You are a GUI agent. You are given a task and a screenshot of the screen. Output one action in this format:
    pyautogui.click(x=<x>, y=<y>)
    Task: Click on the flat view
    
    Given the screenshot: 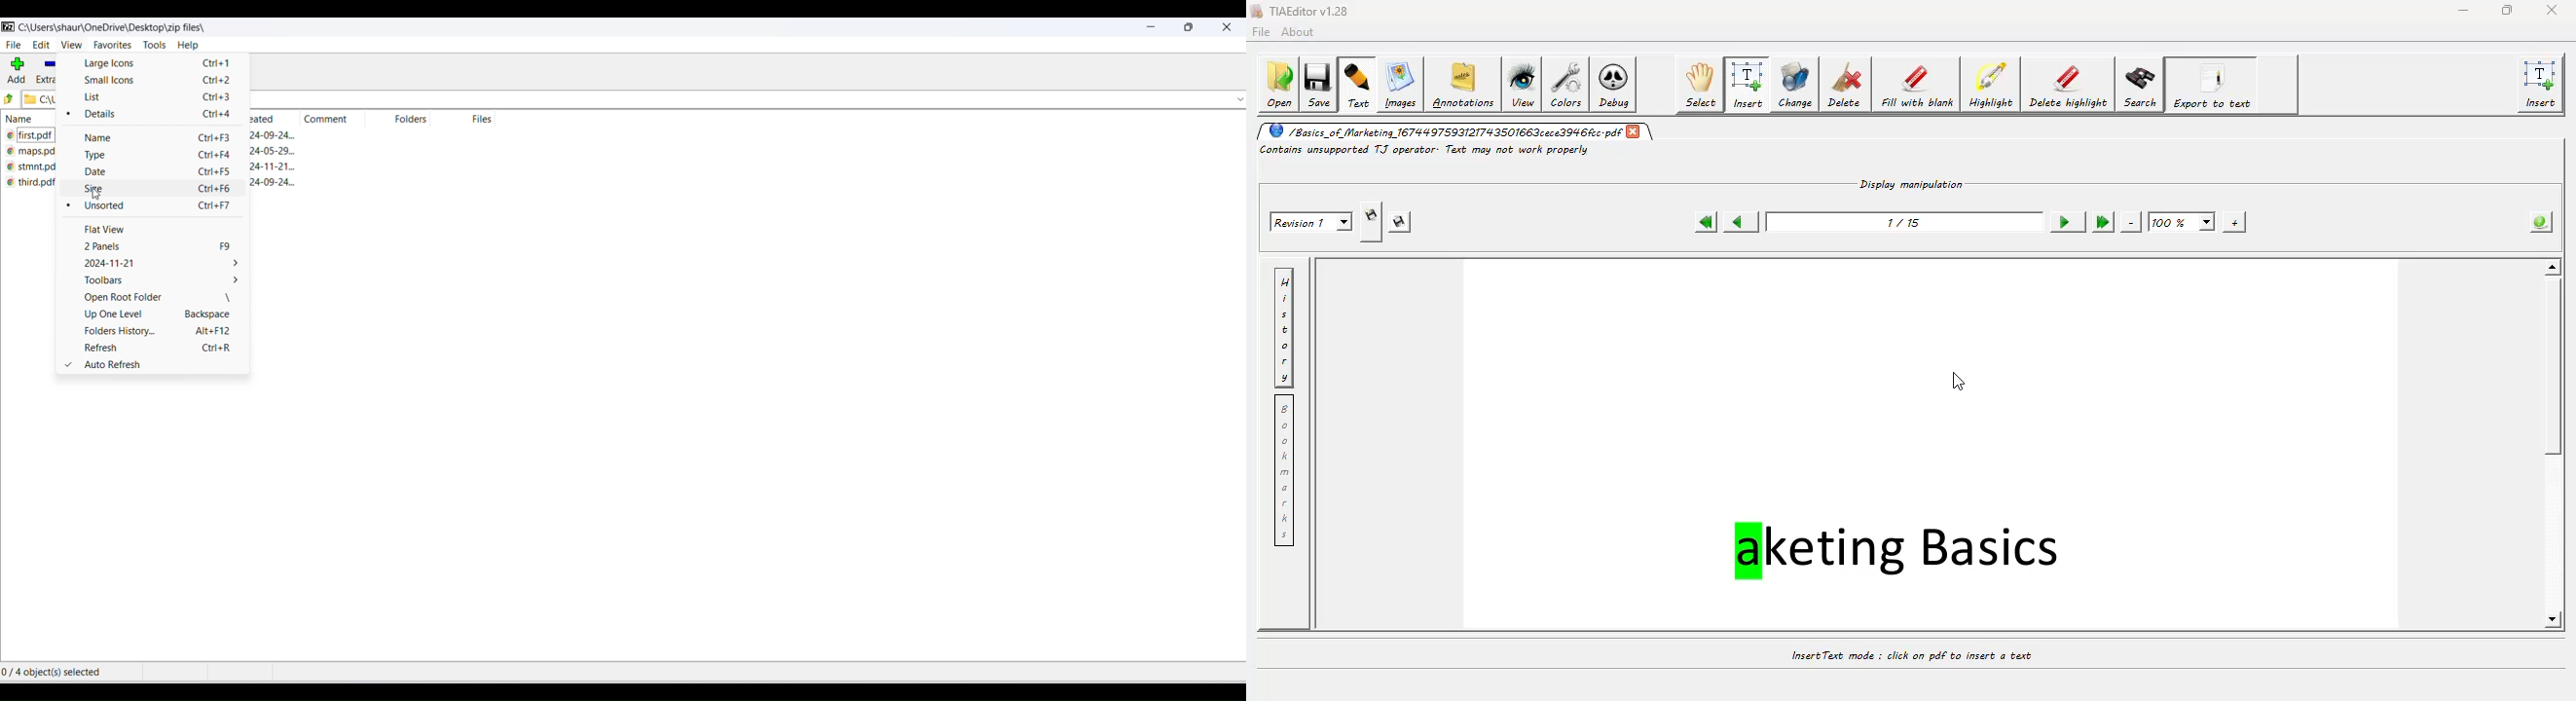 What is the action you would take?
    pyautogui.click(x=153, y=230)
    